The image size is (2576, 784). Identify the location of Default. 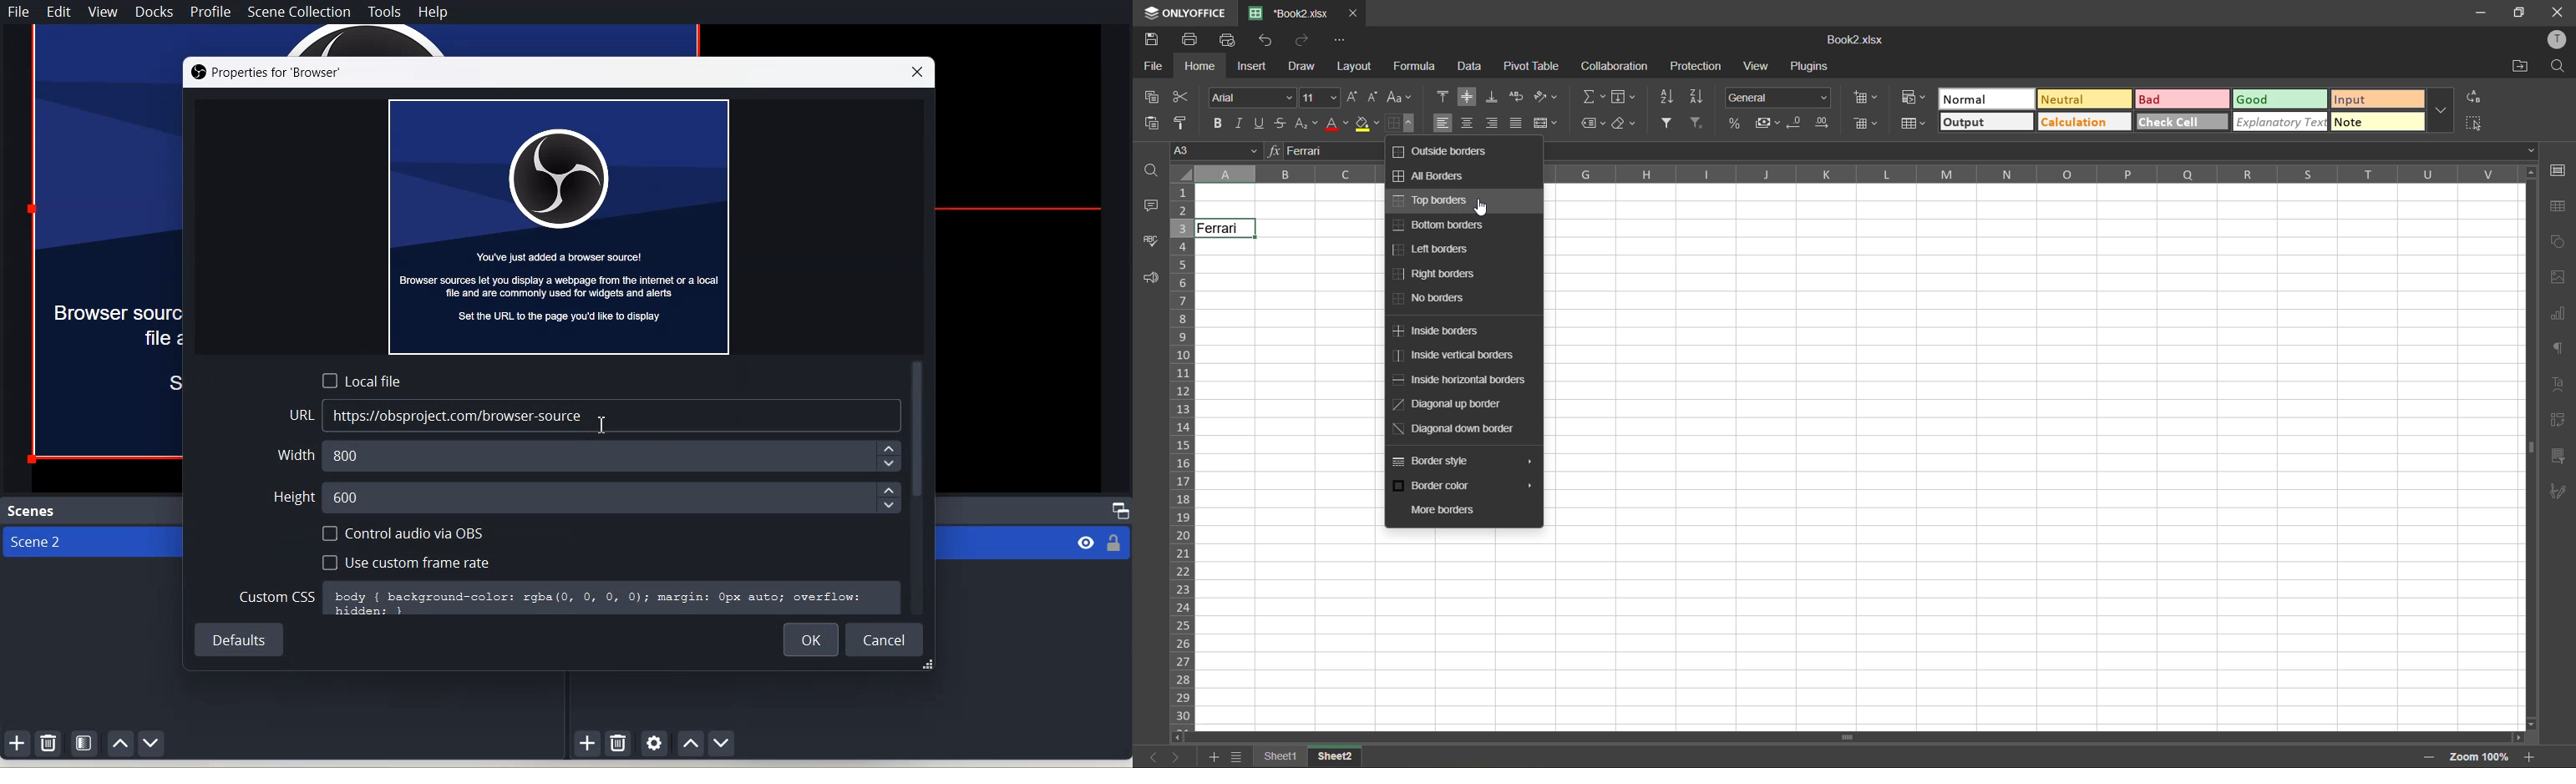
(238, 639).